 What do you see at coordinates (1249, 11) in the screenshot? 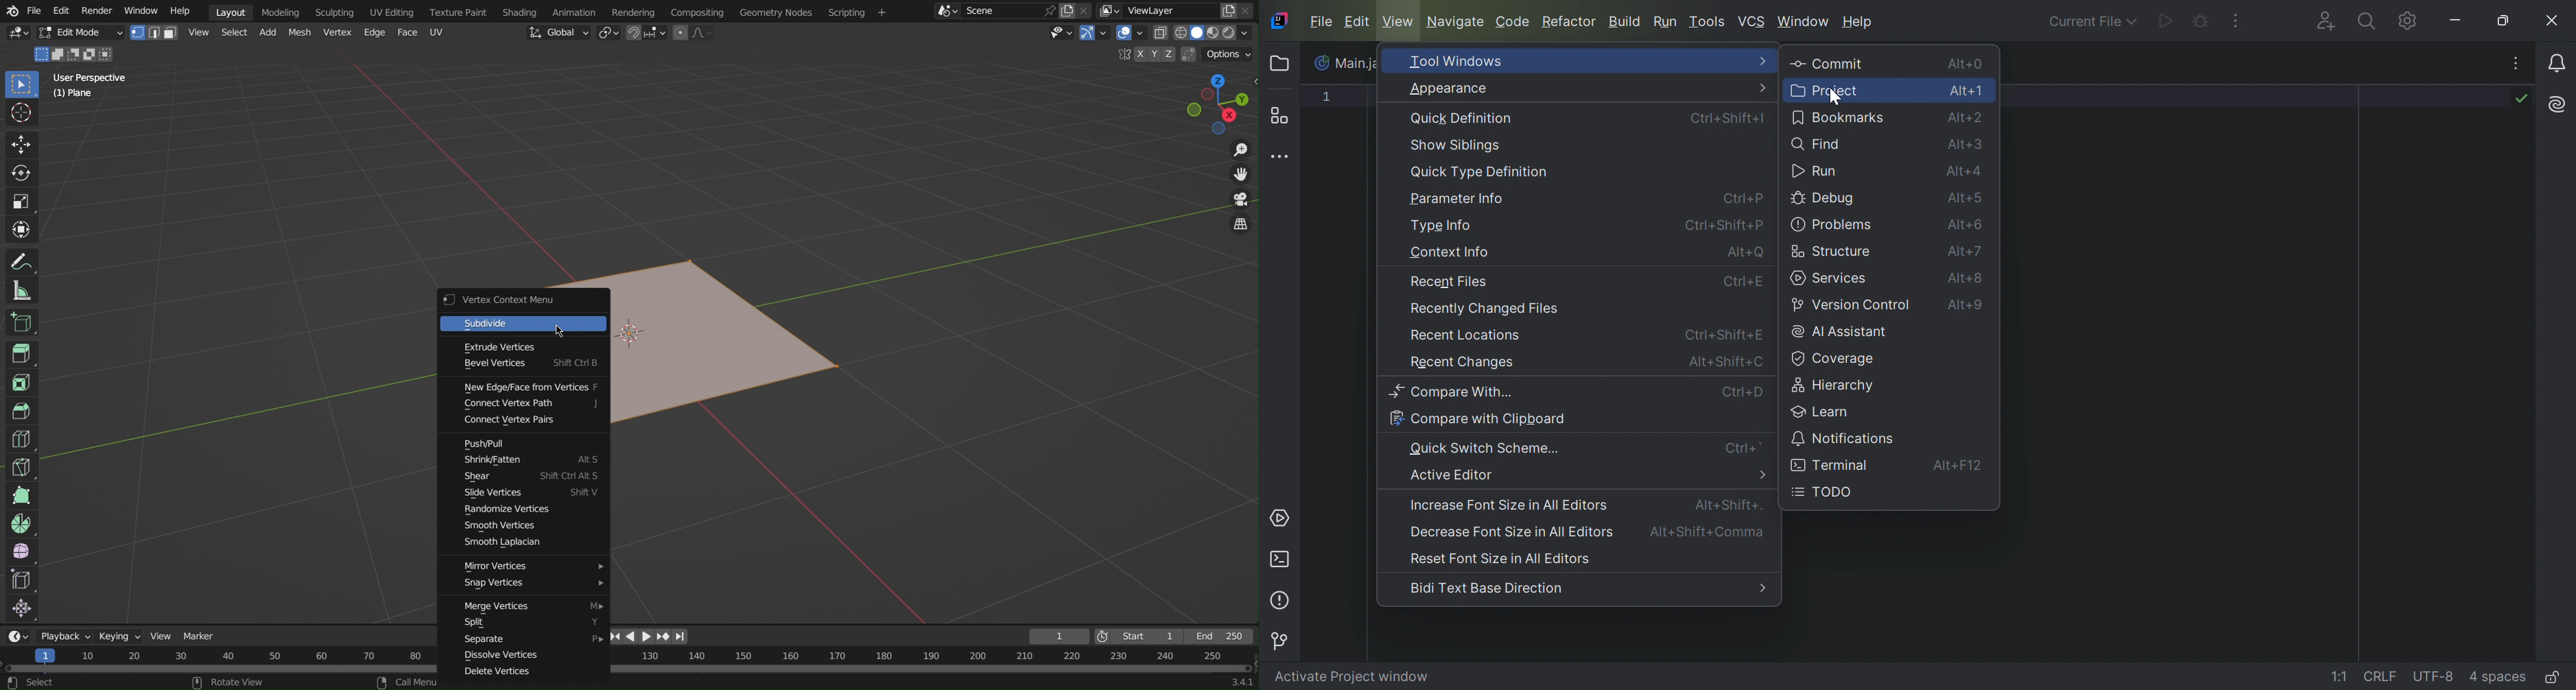
I see `close` at bounding box center [1249, 11].